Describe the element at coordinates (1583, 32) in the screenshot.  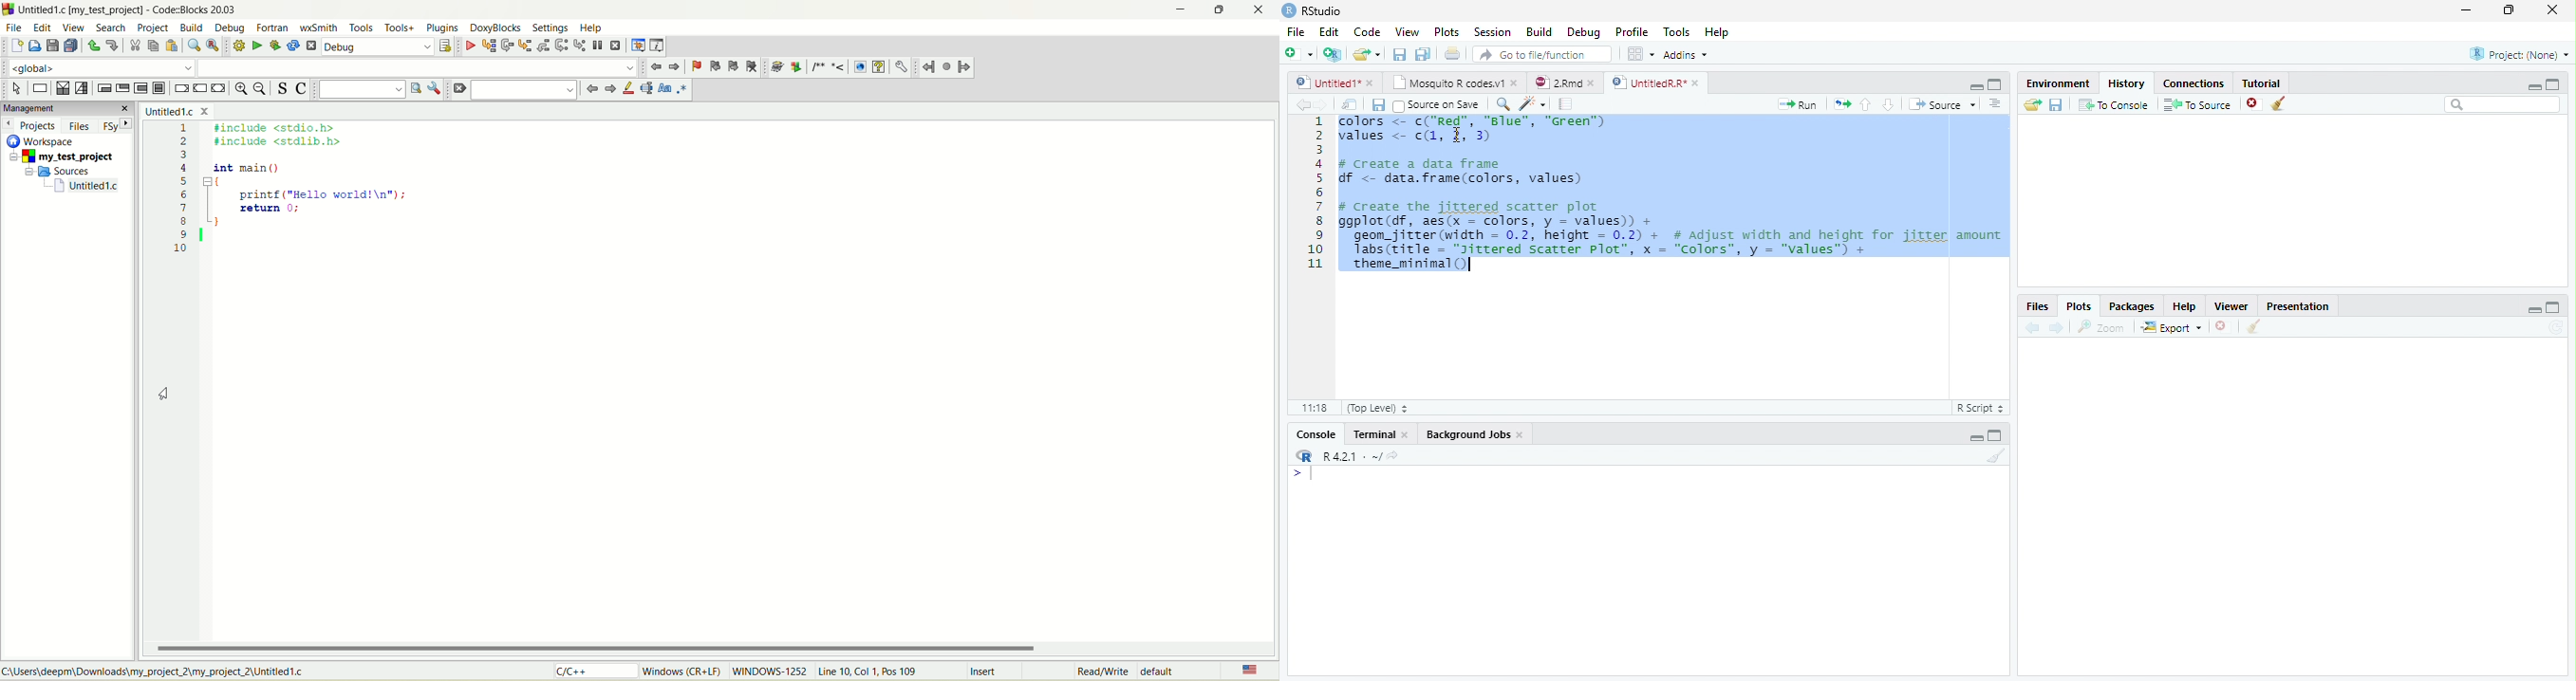
I see `Debug` at that location.